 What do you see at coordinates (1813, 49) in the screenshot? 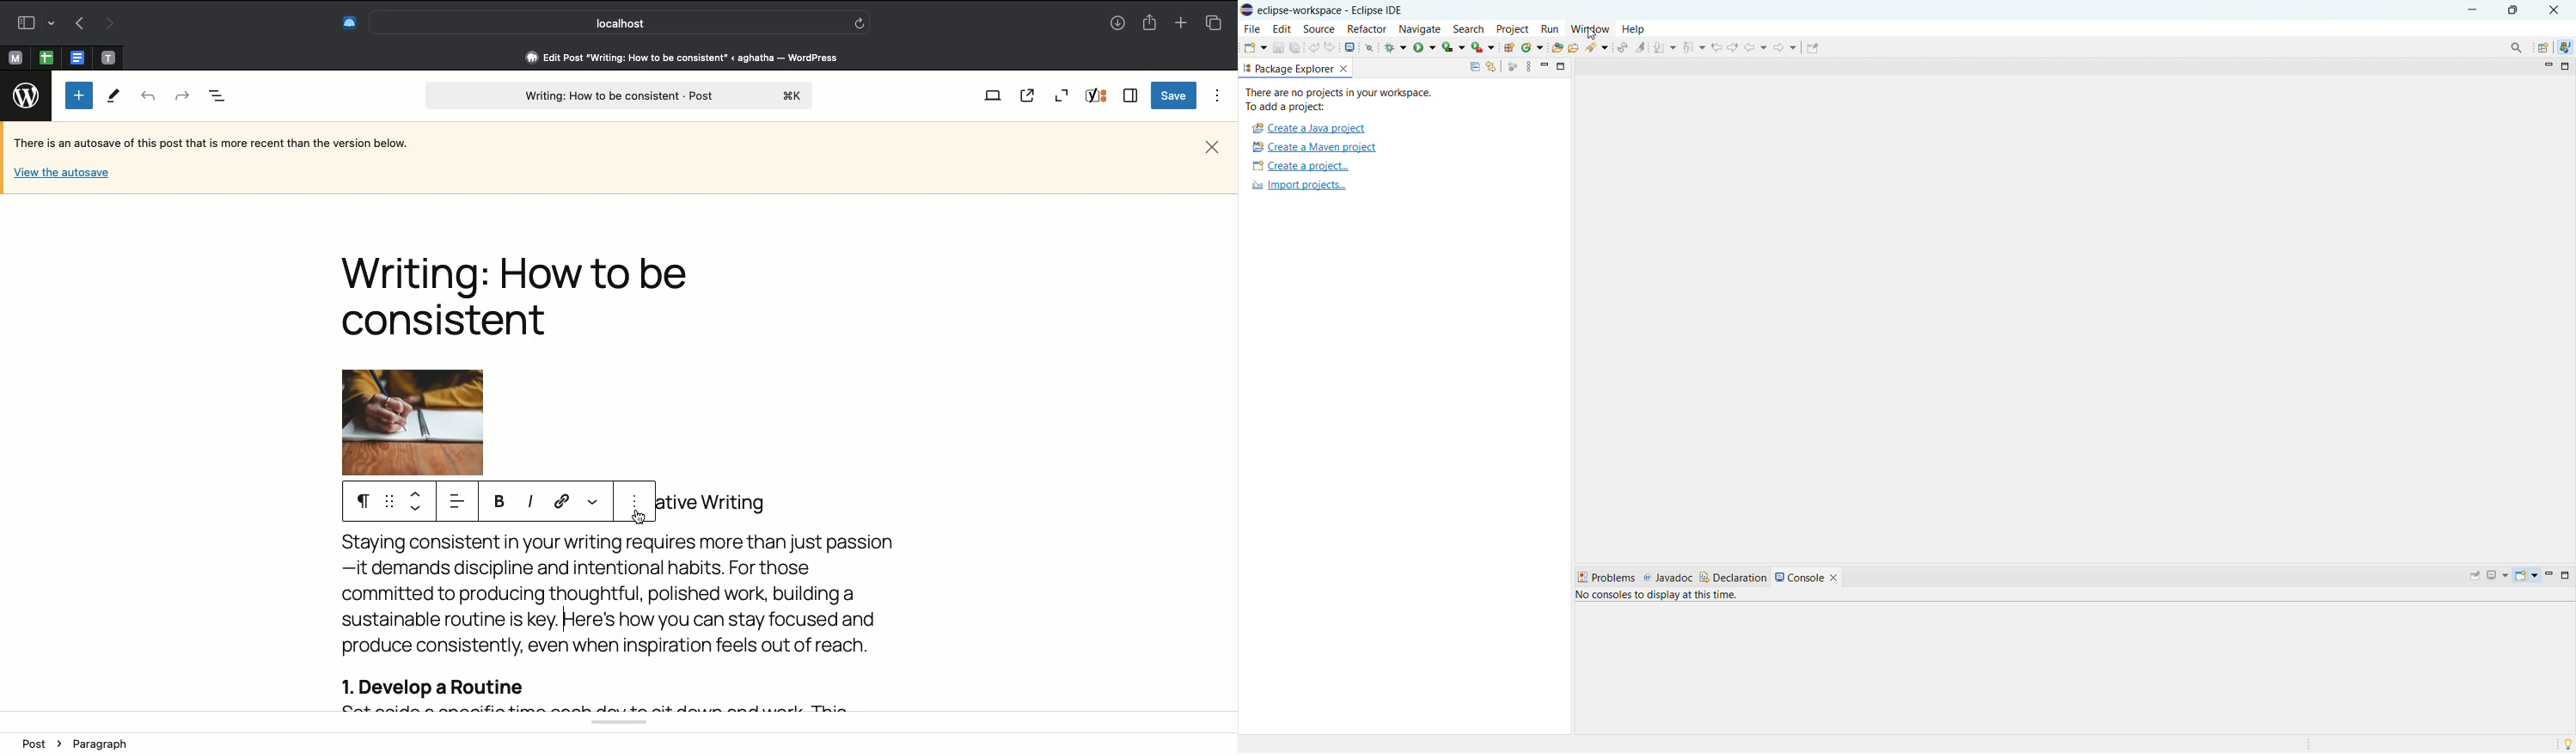
I see `pin editor` at bounding box center [1813, 49].